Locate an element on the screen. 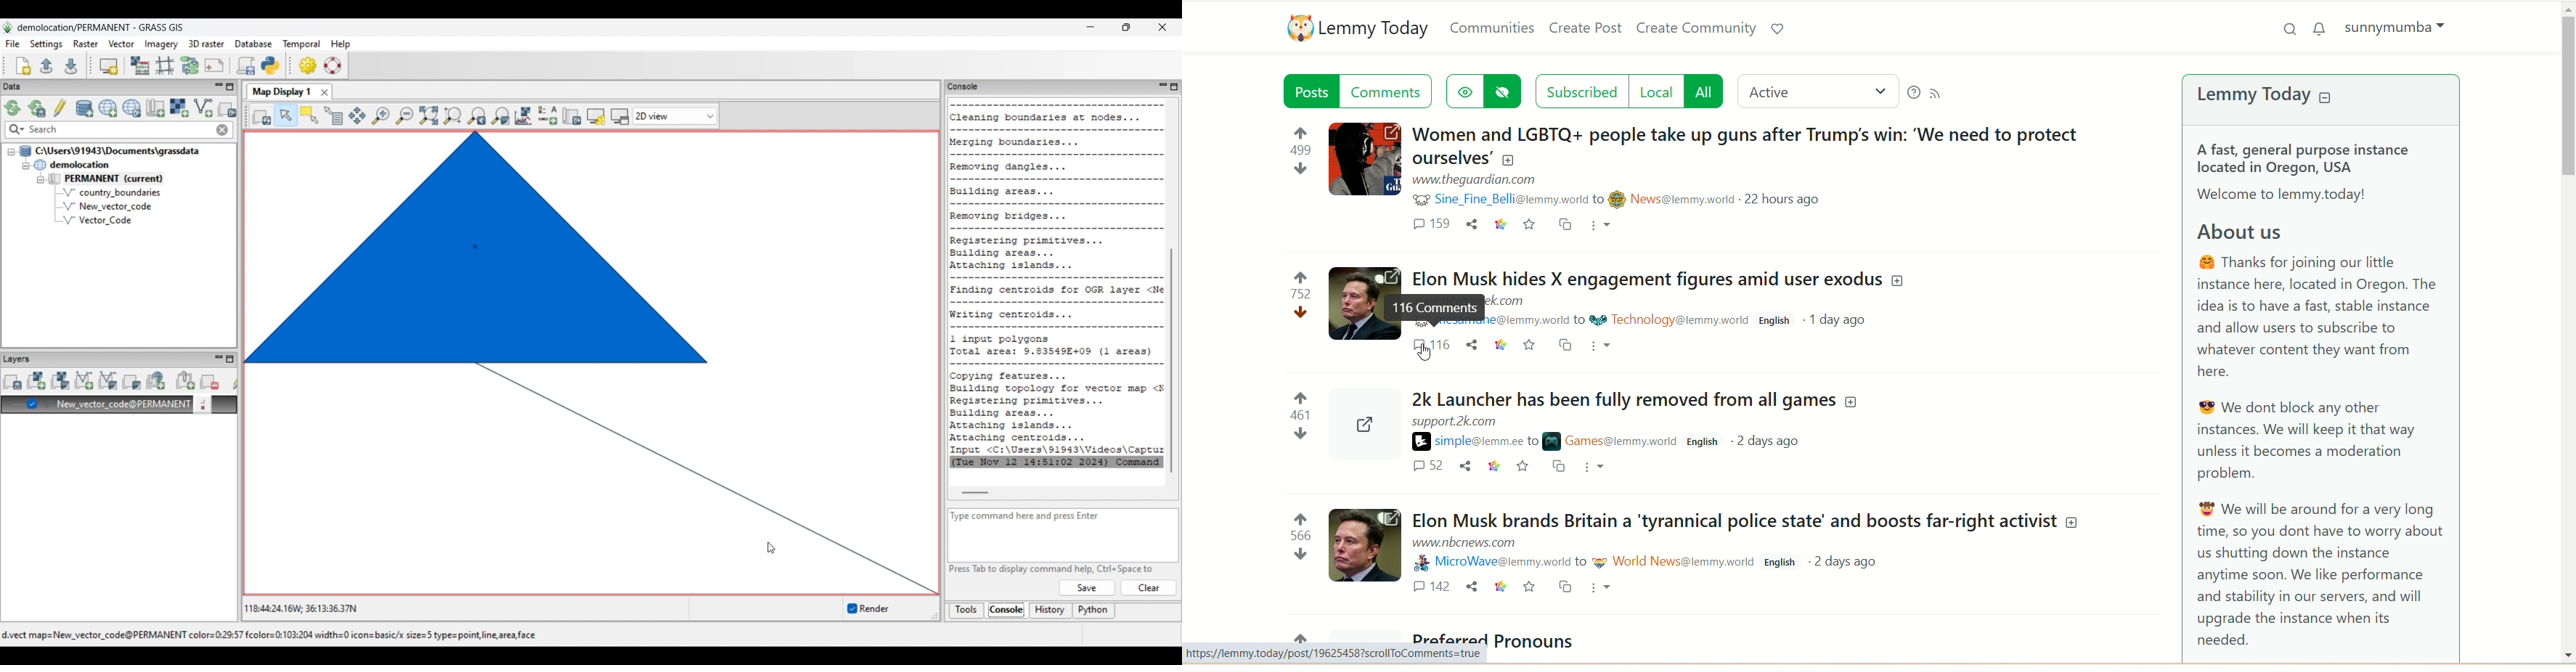 The image size is (2576, 672). local is located at coordinates (1658, 91).